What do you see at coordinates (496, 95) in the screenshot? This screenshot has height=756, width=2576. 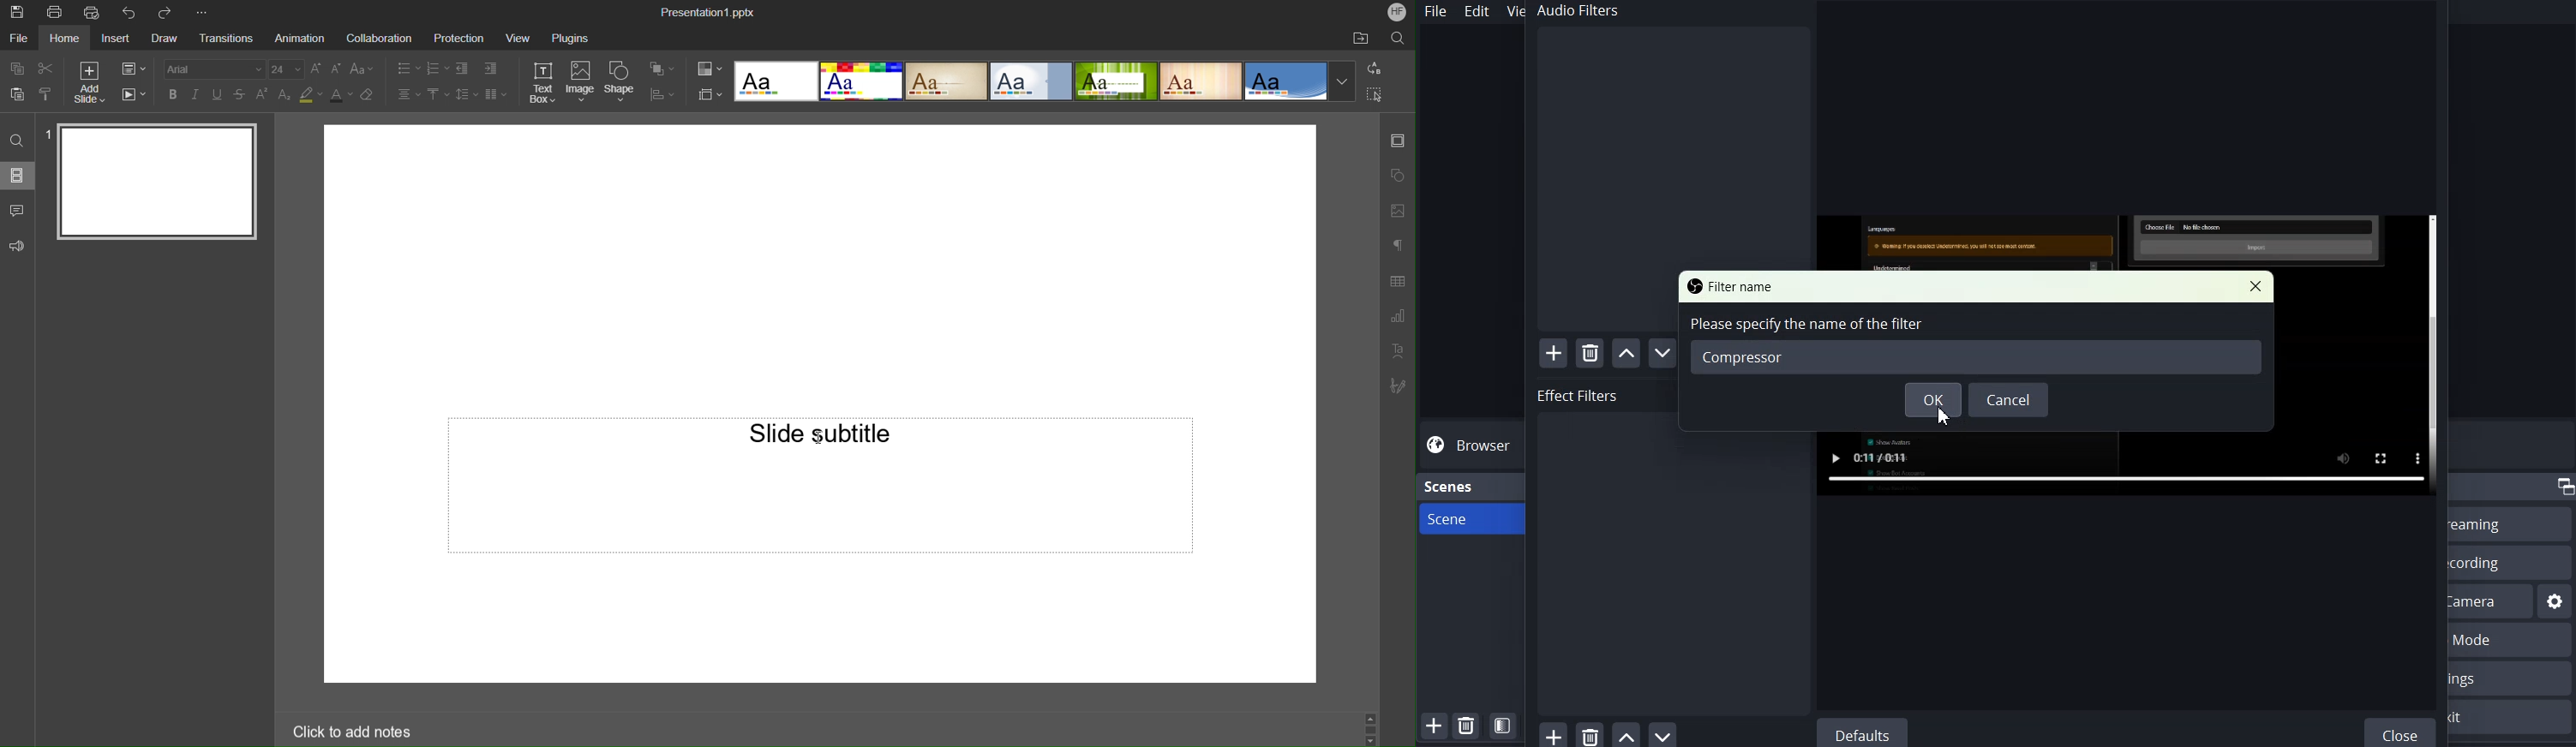 I see `Column` at bounding box center [496, 95].